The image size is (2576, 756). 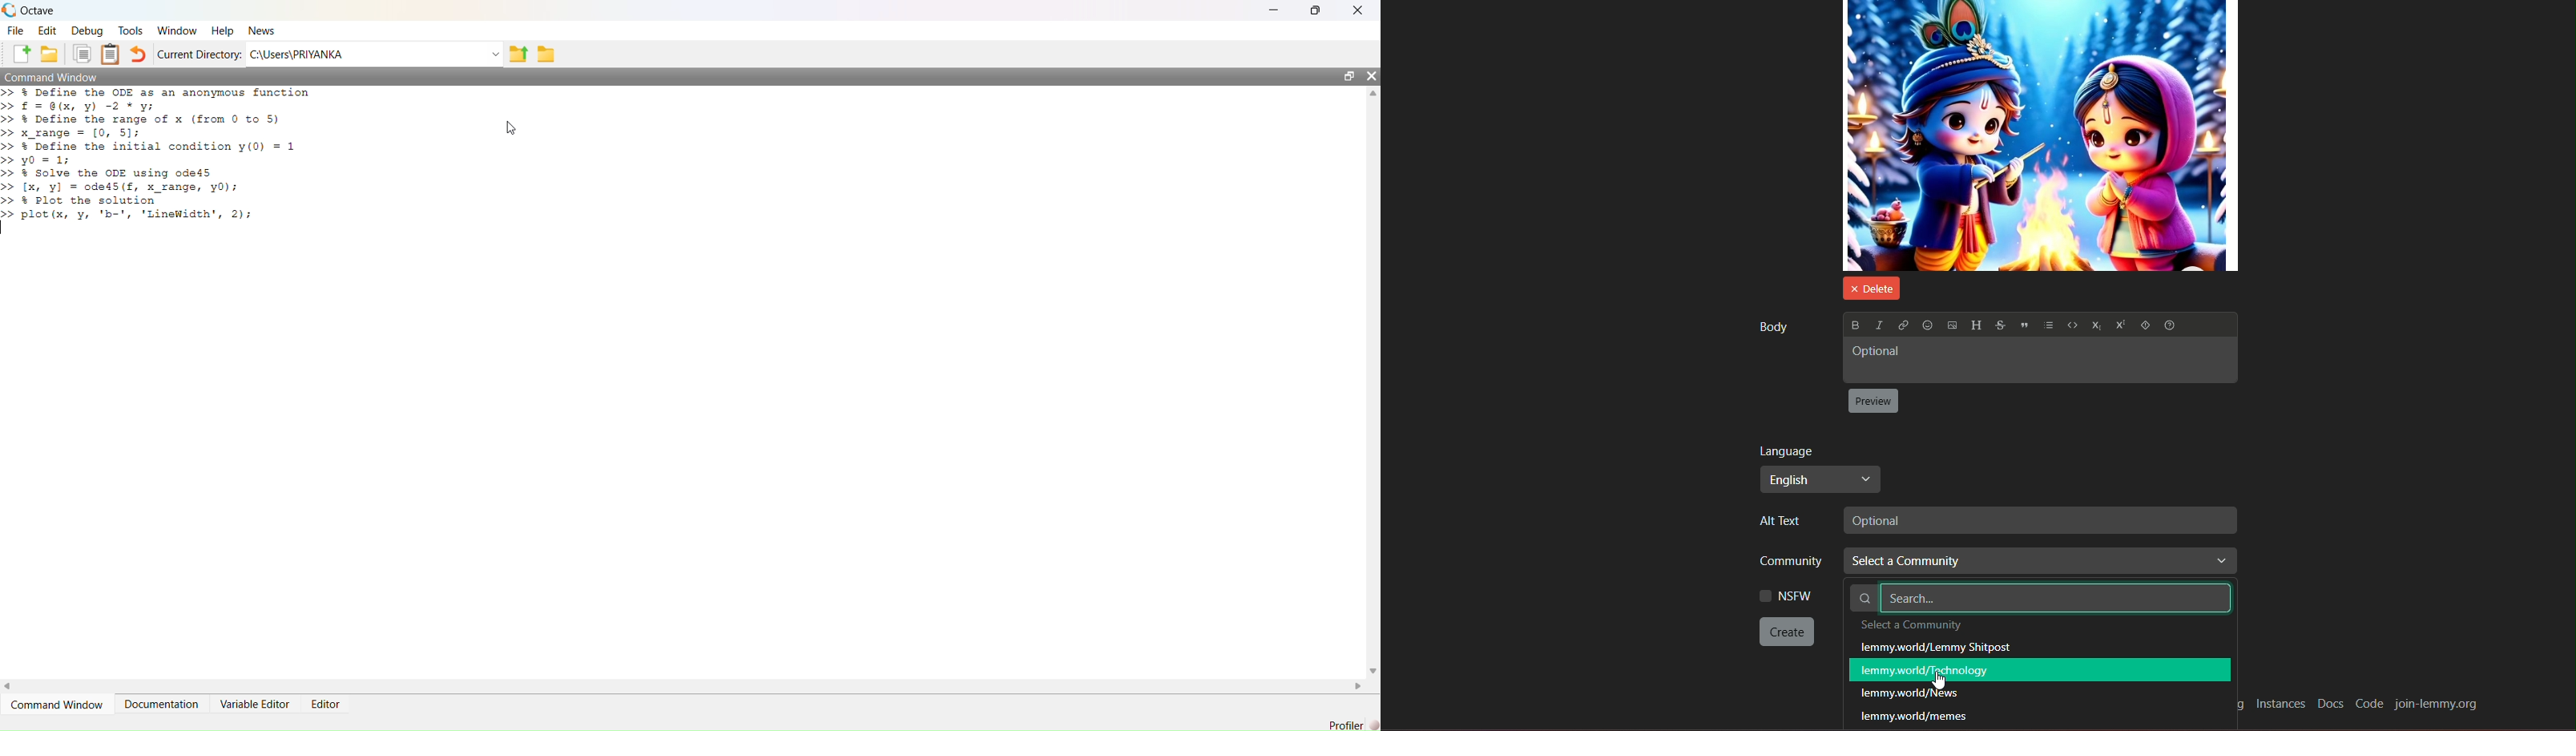 I want to click on minimize, so click(x=1274, y=10).